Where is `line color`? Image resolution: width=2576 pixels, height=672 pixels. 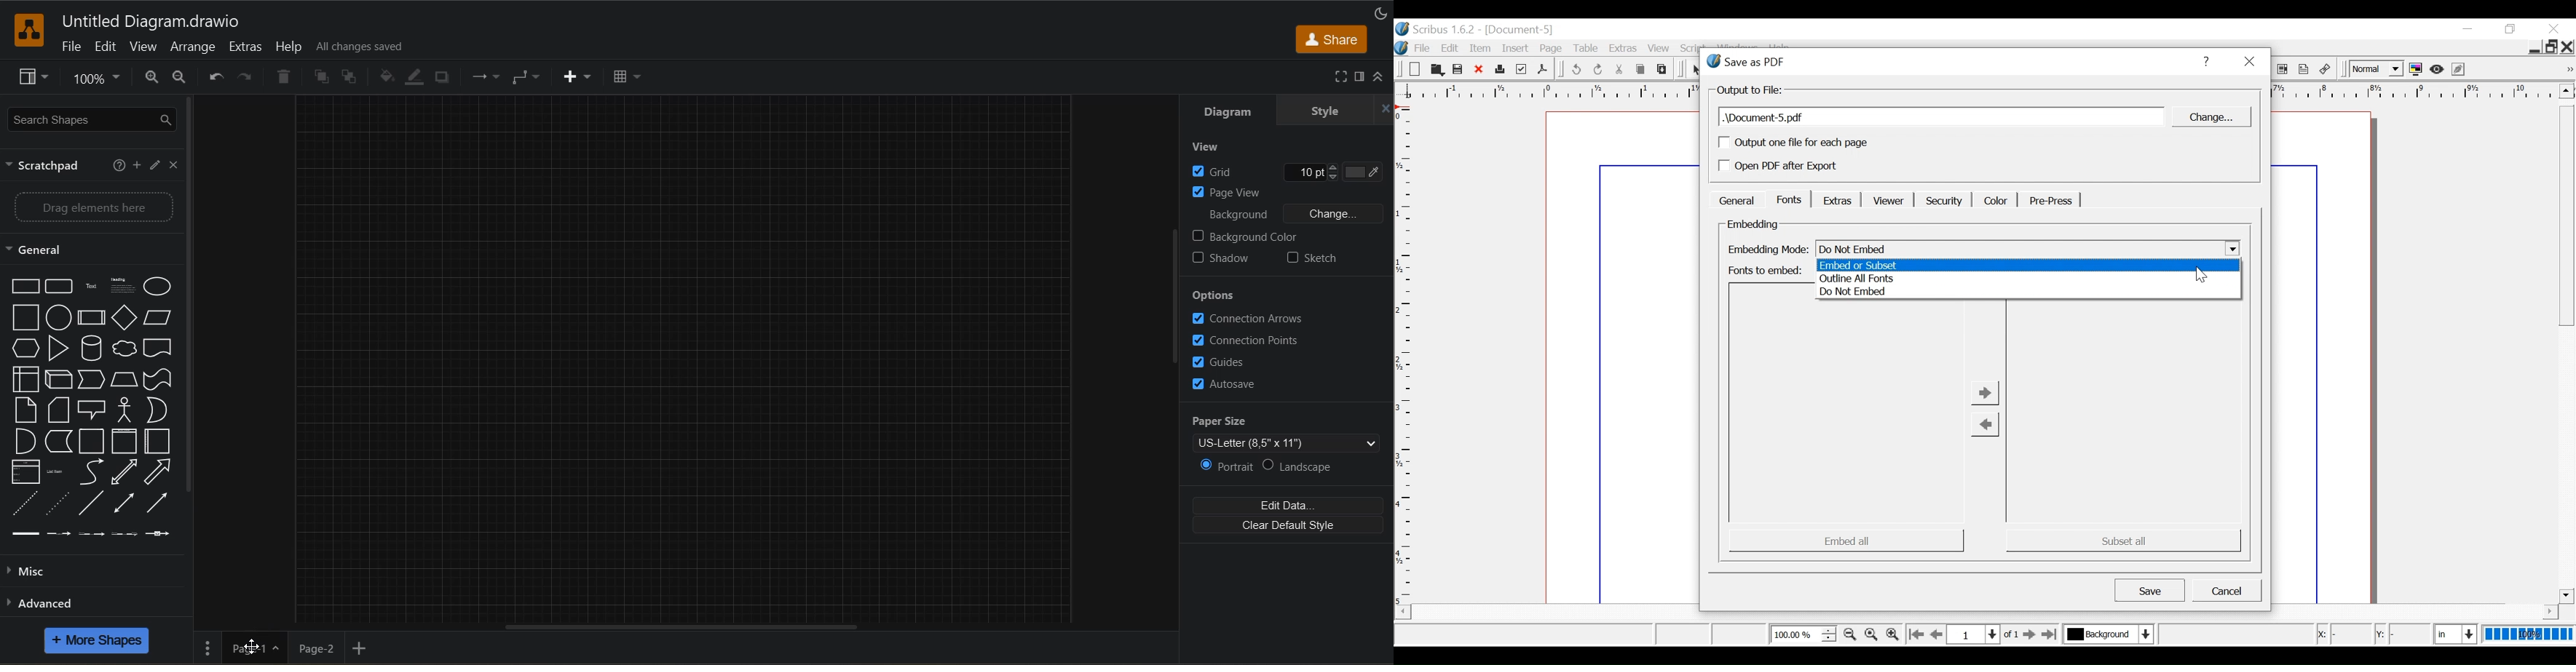
line color is located at coordinates (418, 78).